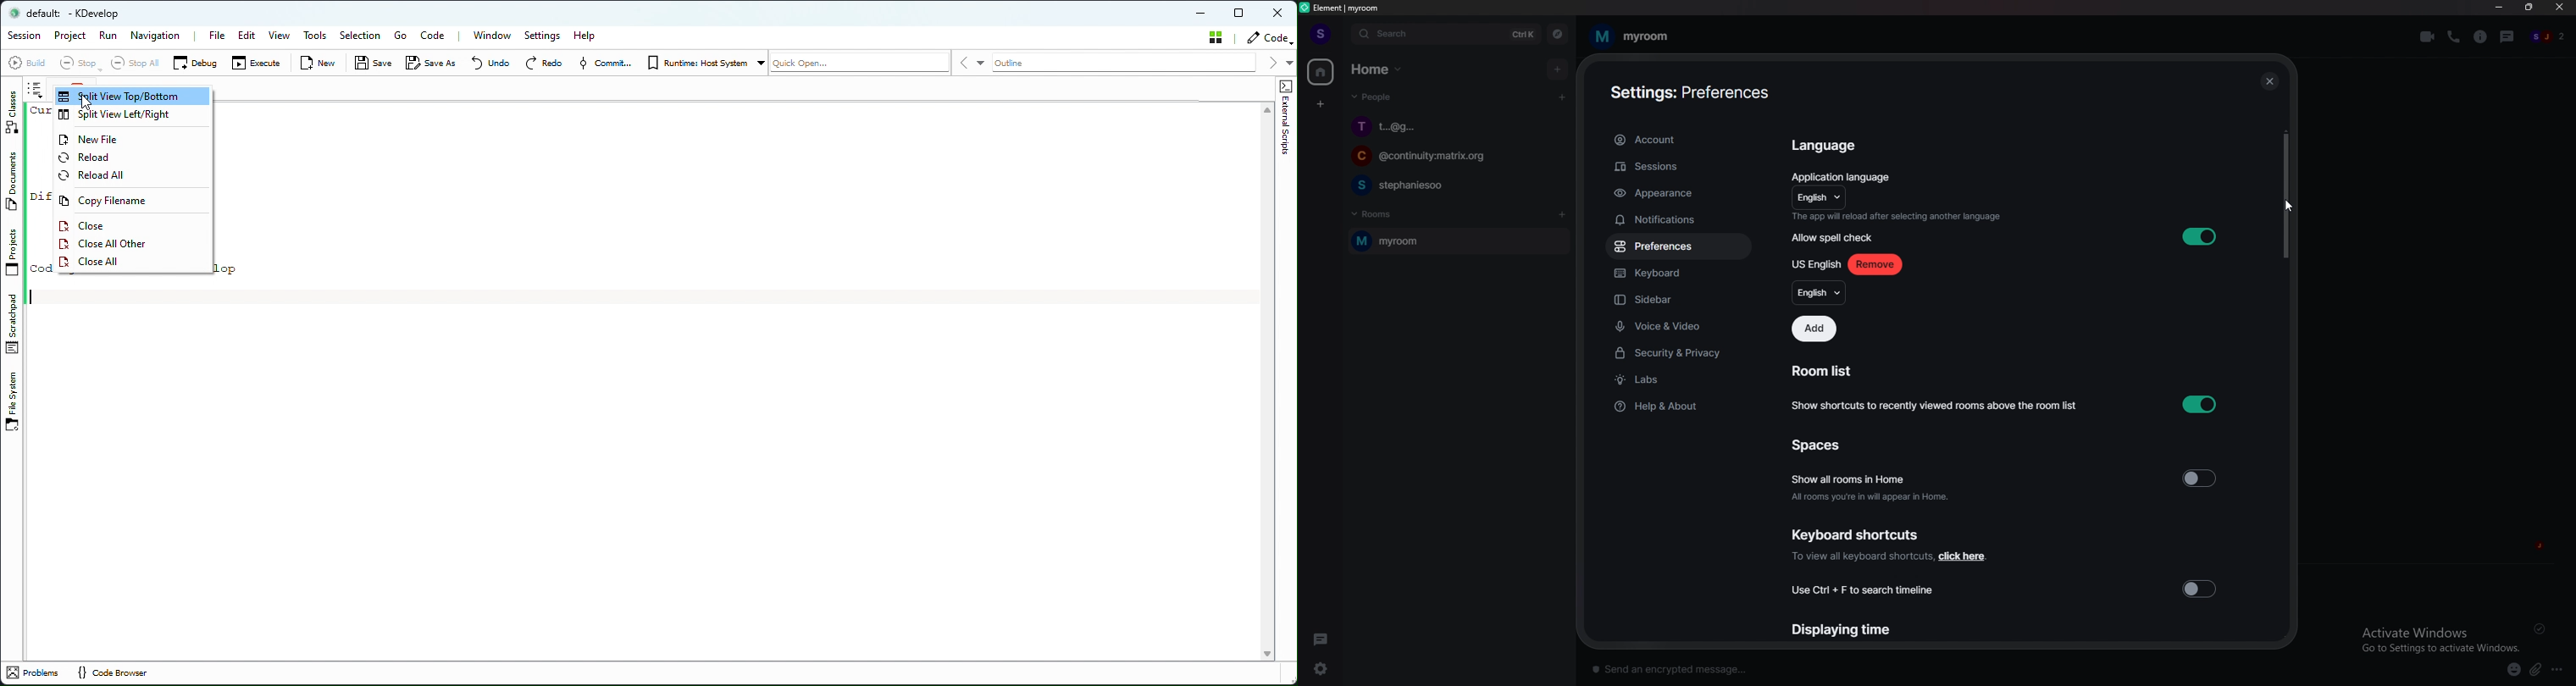 The image size is (2576, 700). What do you see at coordinates (1677, 275) in the screenshot?
I see `keyboard` at bounding box center [1677, 275].